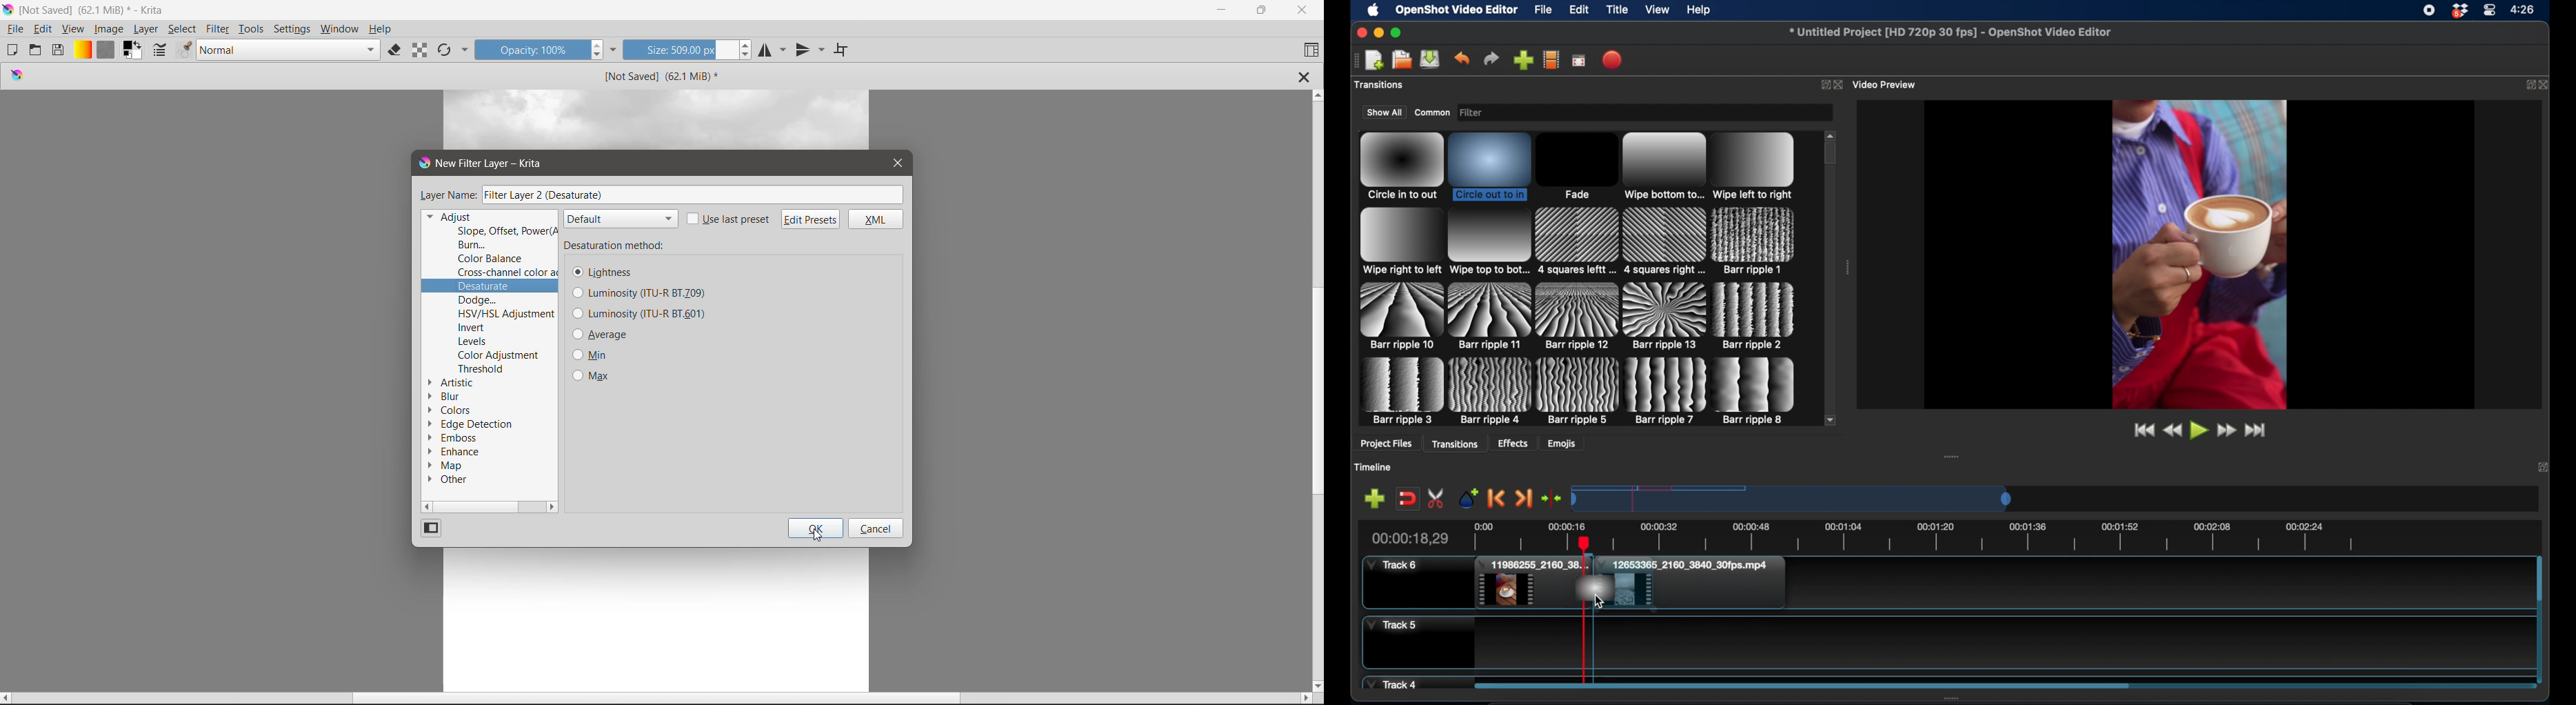 The width and height of the screenshot is (2576, 728). Describe the element at coordinates (73, 29) in the screenshot. I see `View` at that location.